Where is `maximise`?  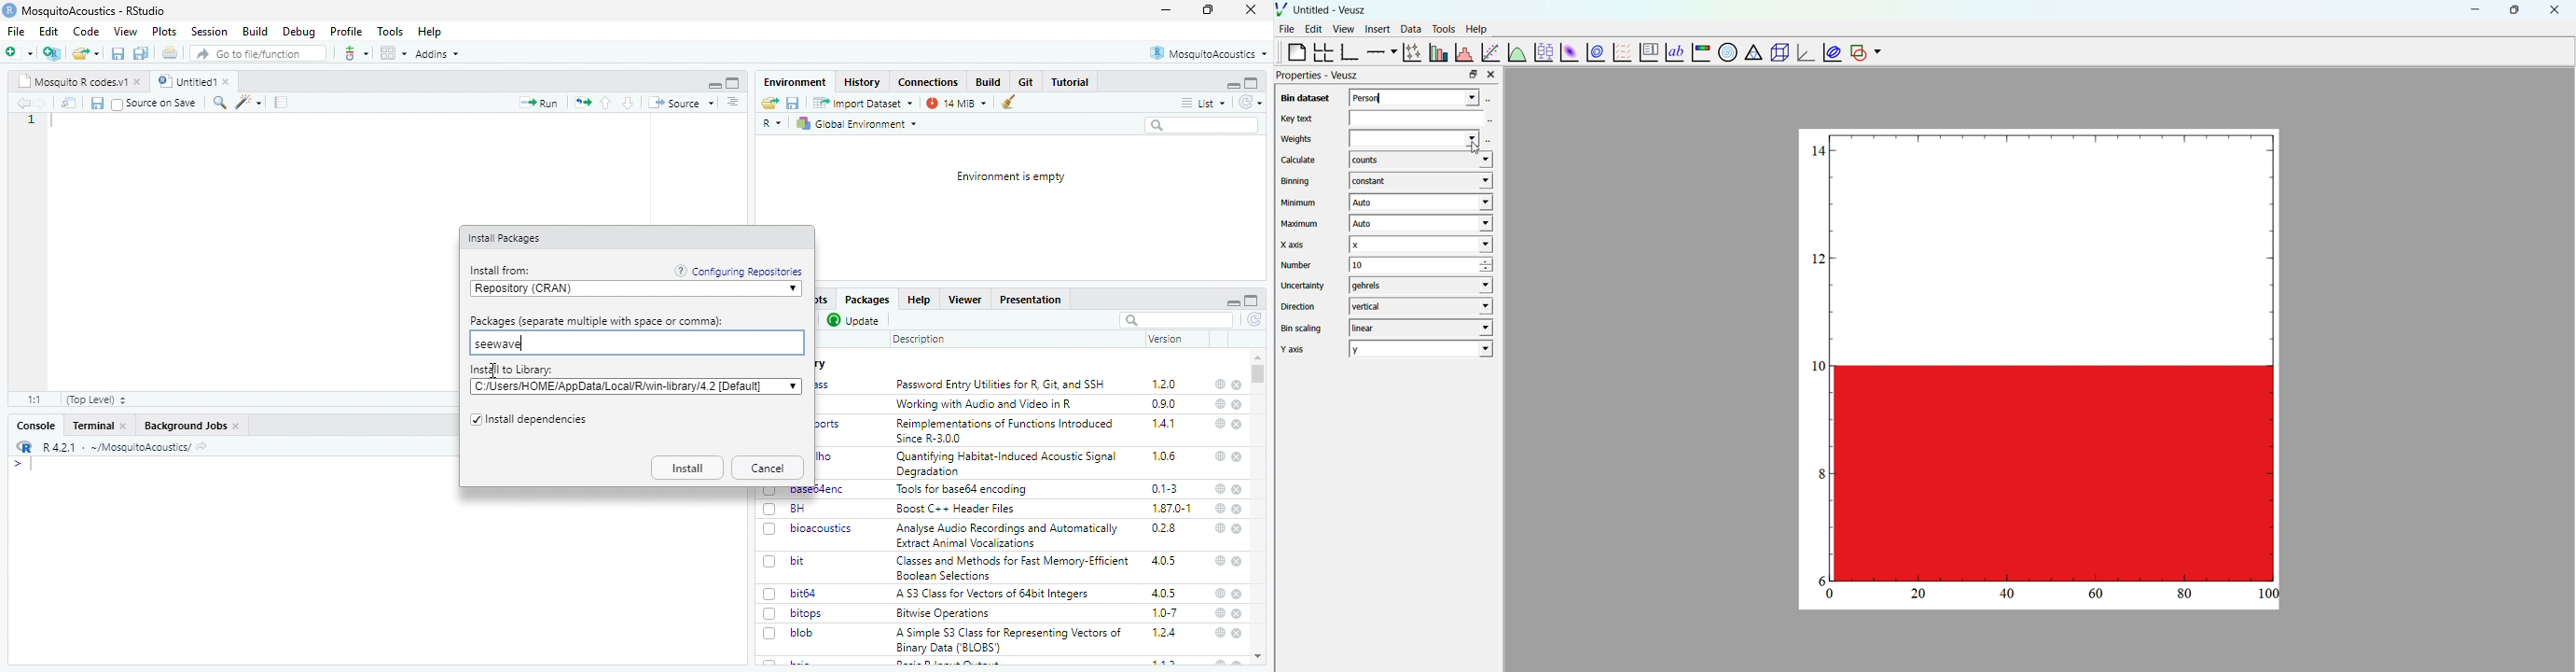
maximise is located at coordinates (1208, 9).